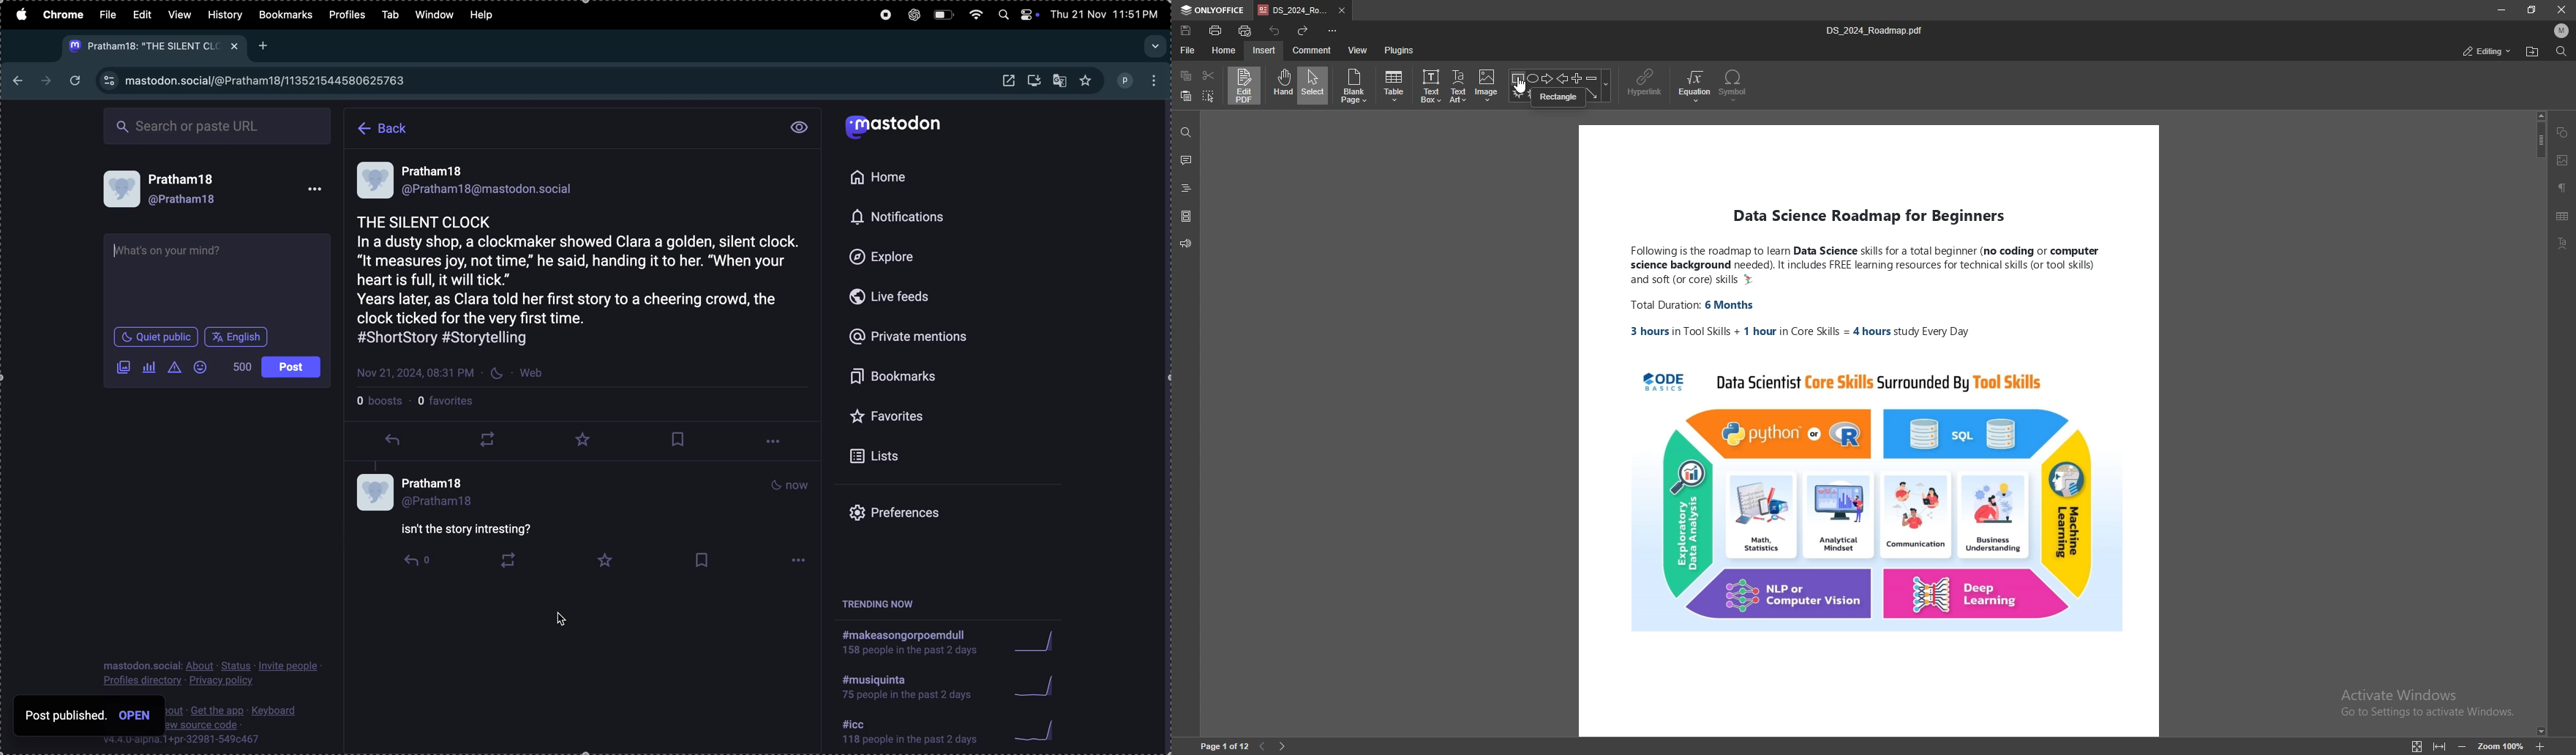  Describe the element at coordinates (1262, 747) in the screenshot. I see `previous page` at that location.